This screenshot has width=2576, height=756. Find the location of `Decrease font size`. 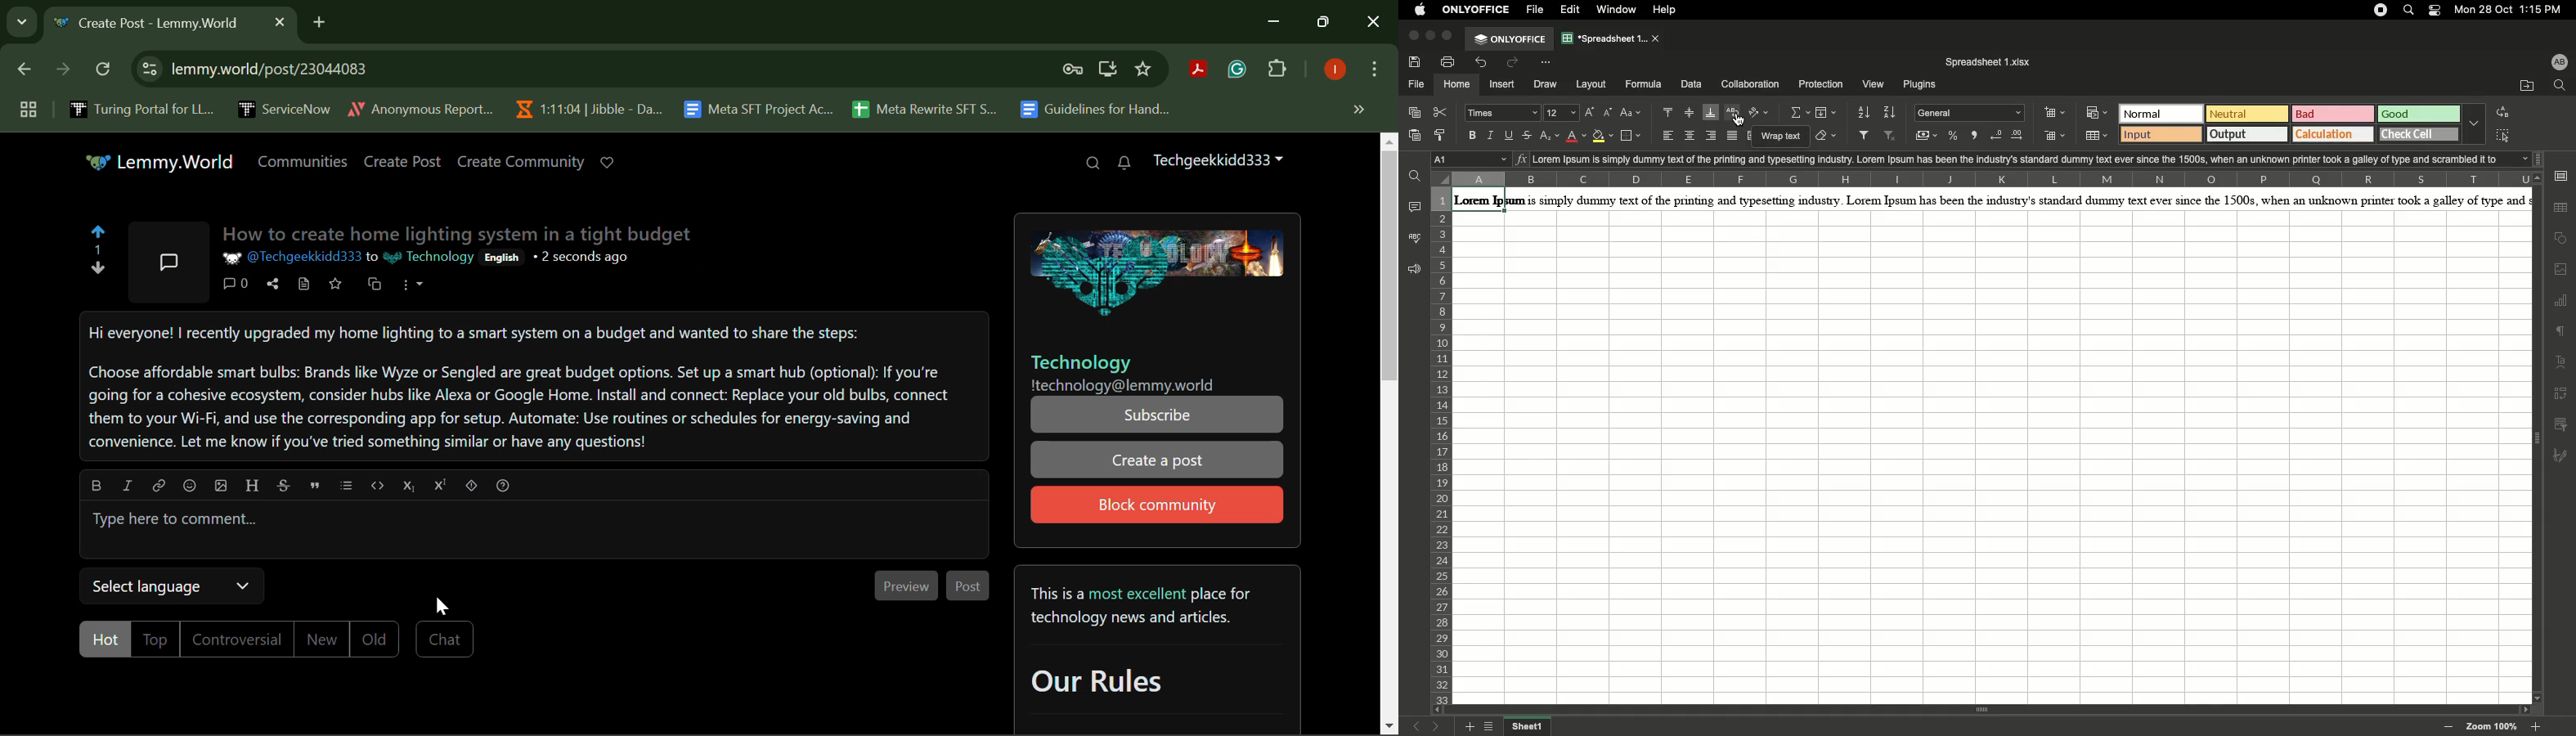

Decrease font size is located at coordinates (1609, 114).